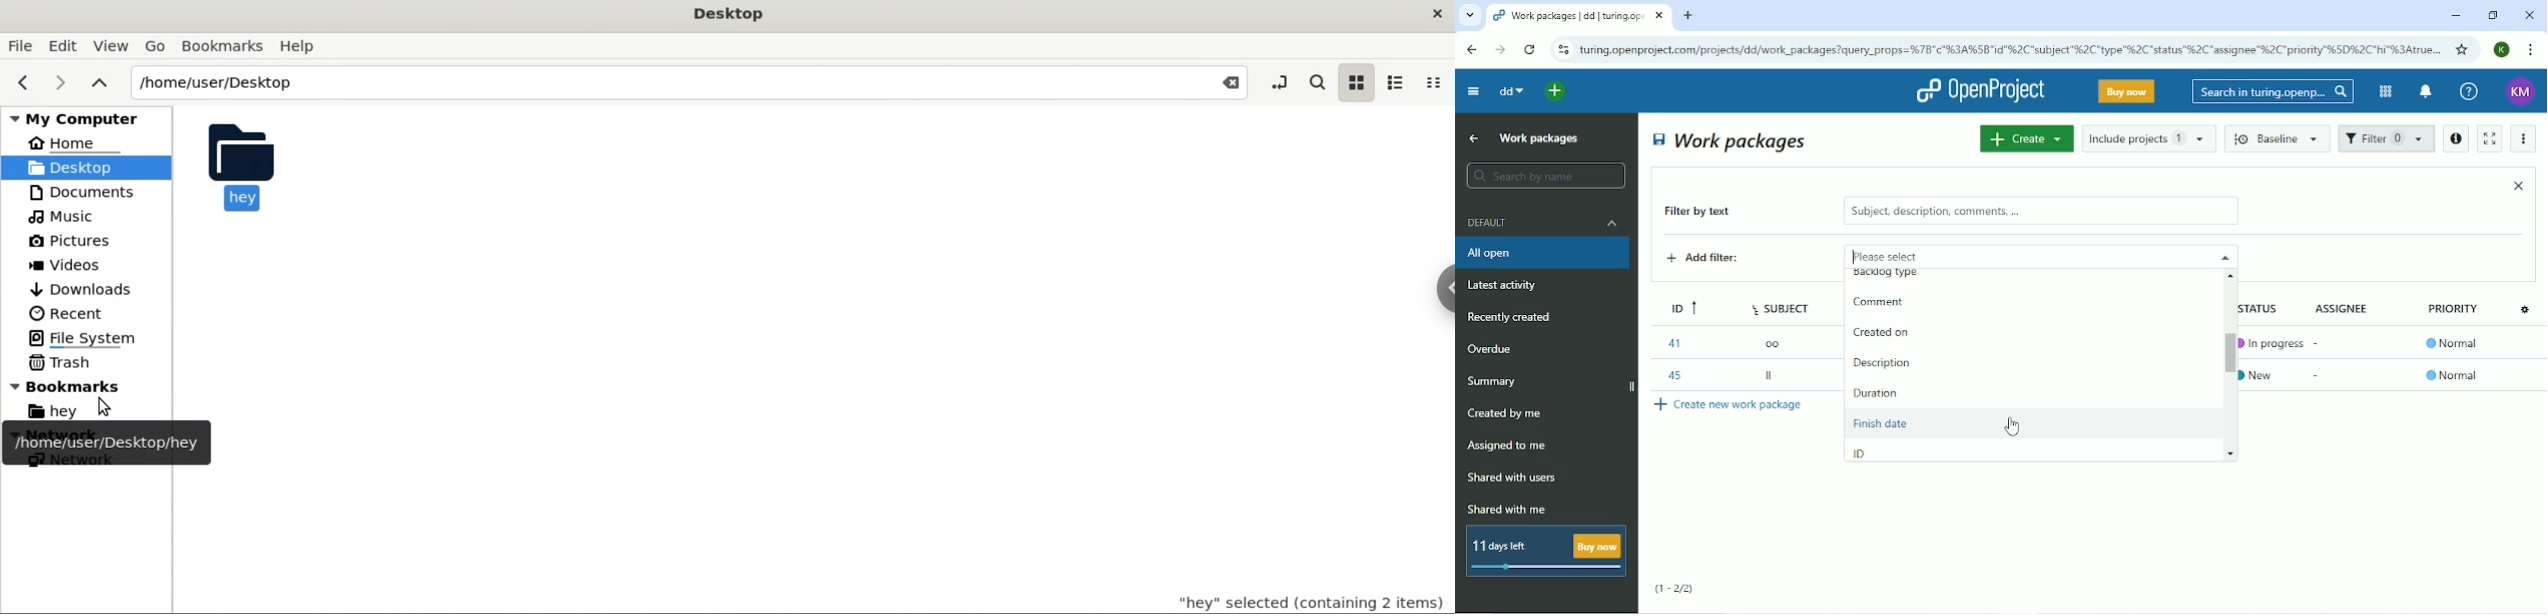 The height and width of the screenshot is (616, 2548). What do you see at coordinates (1471, 49) in the screenshot?
I see `Back` at bounding box center [1471, 49].